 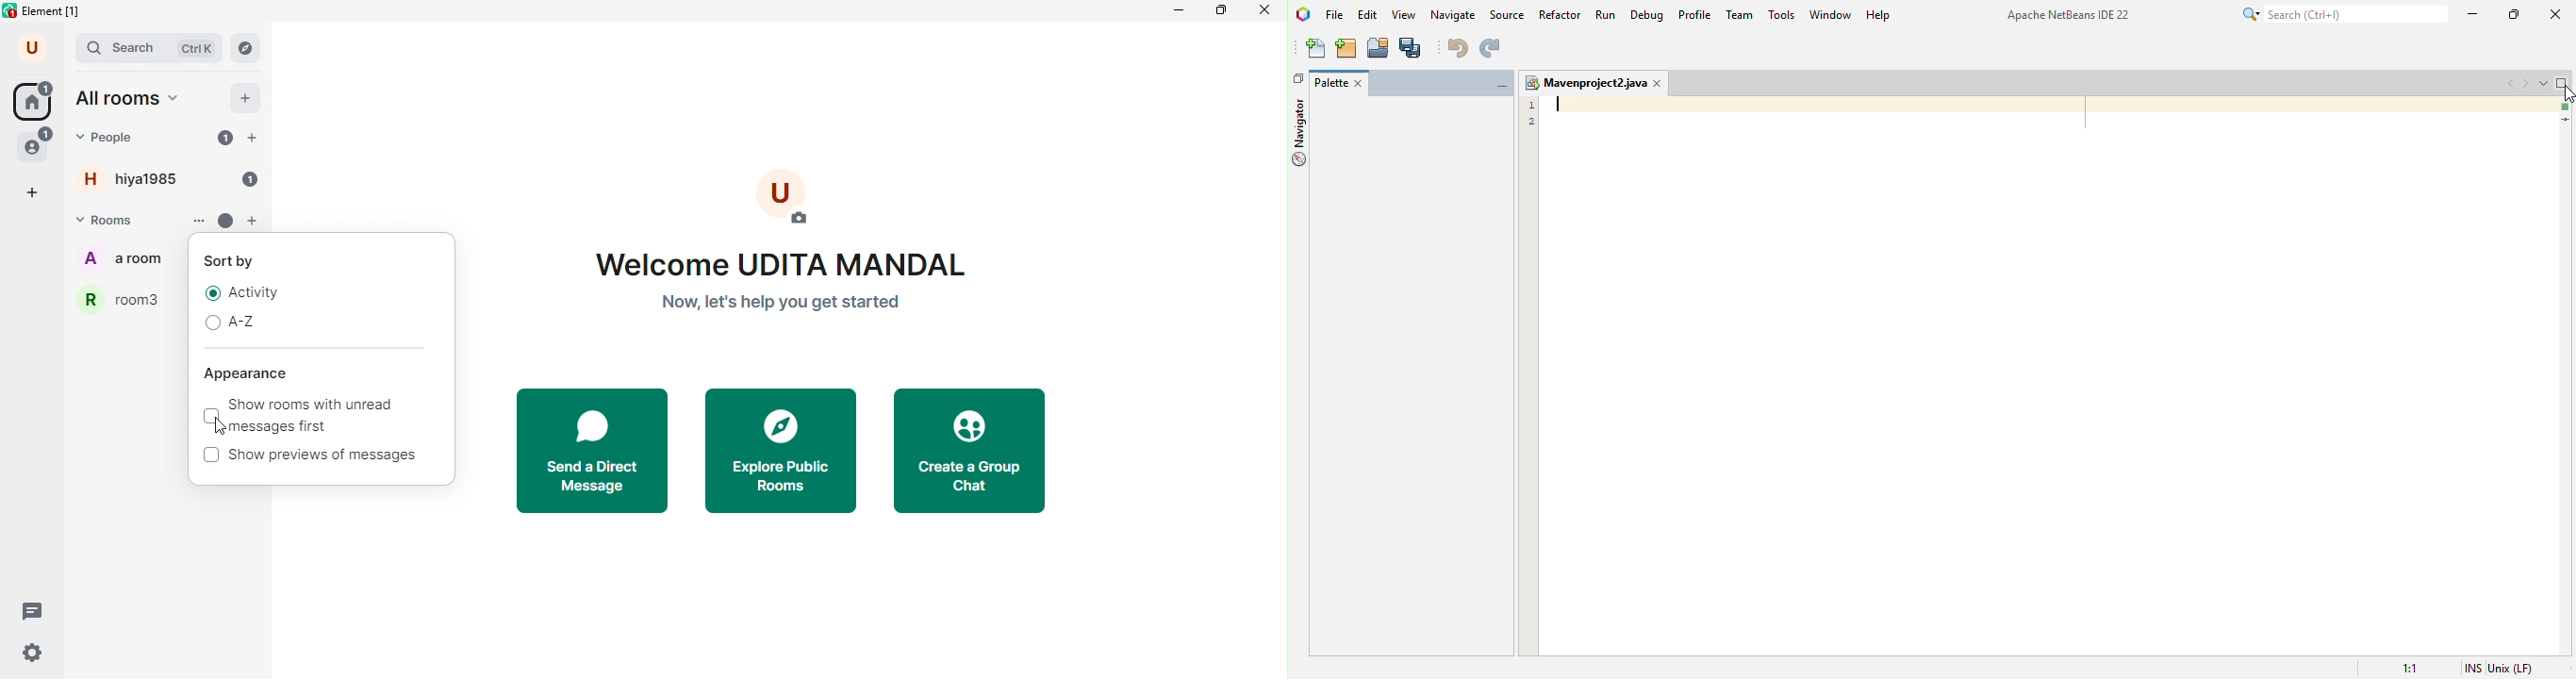 What do you see at coordinates (595, 450) in the screenshot?
I see `send a direct message` at bounding box center [595, 450].